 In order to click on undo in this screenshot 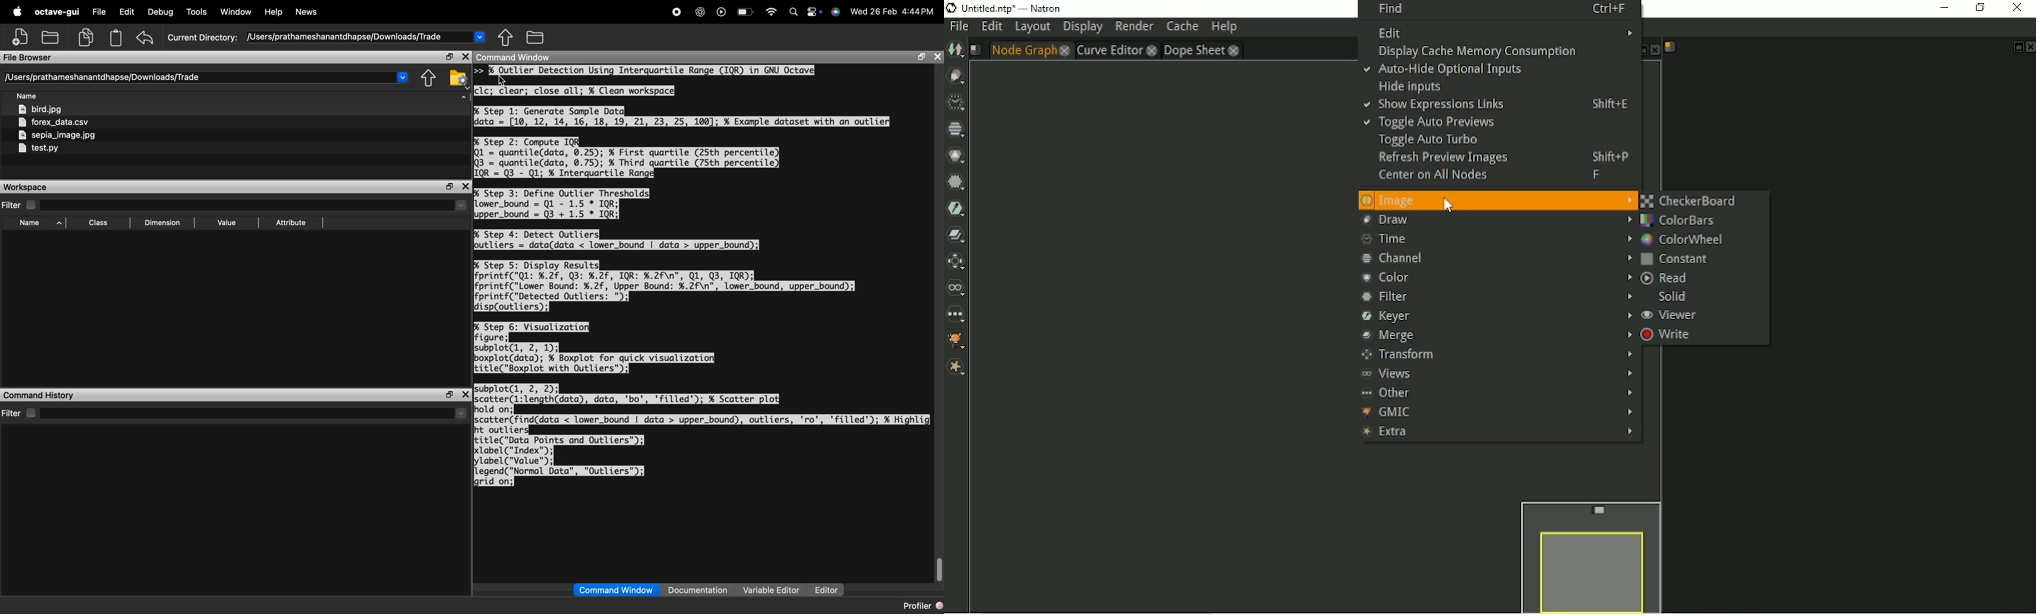, I will do `click(145, 38)`.